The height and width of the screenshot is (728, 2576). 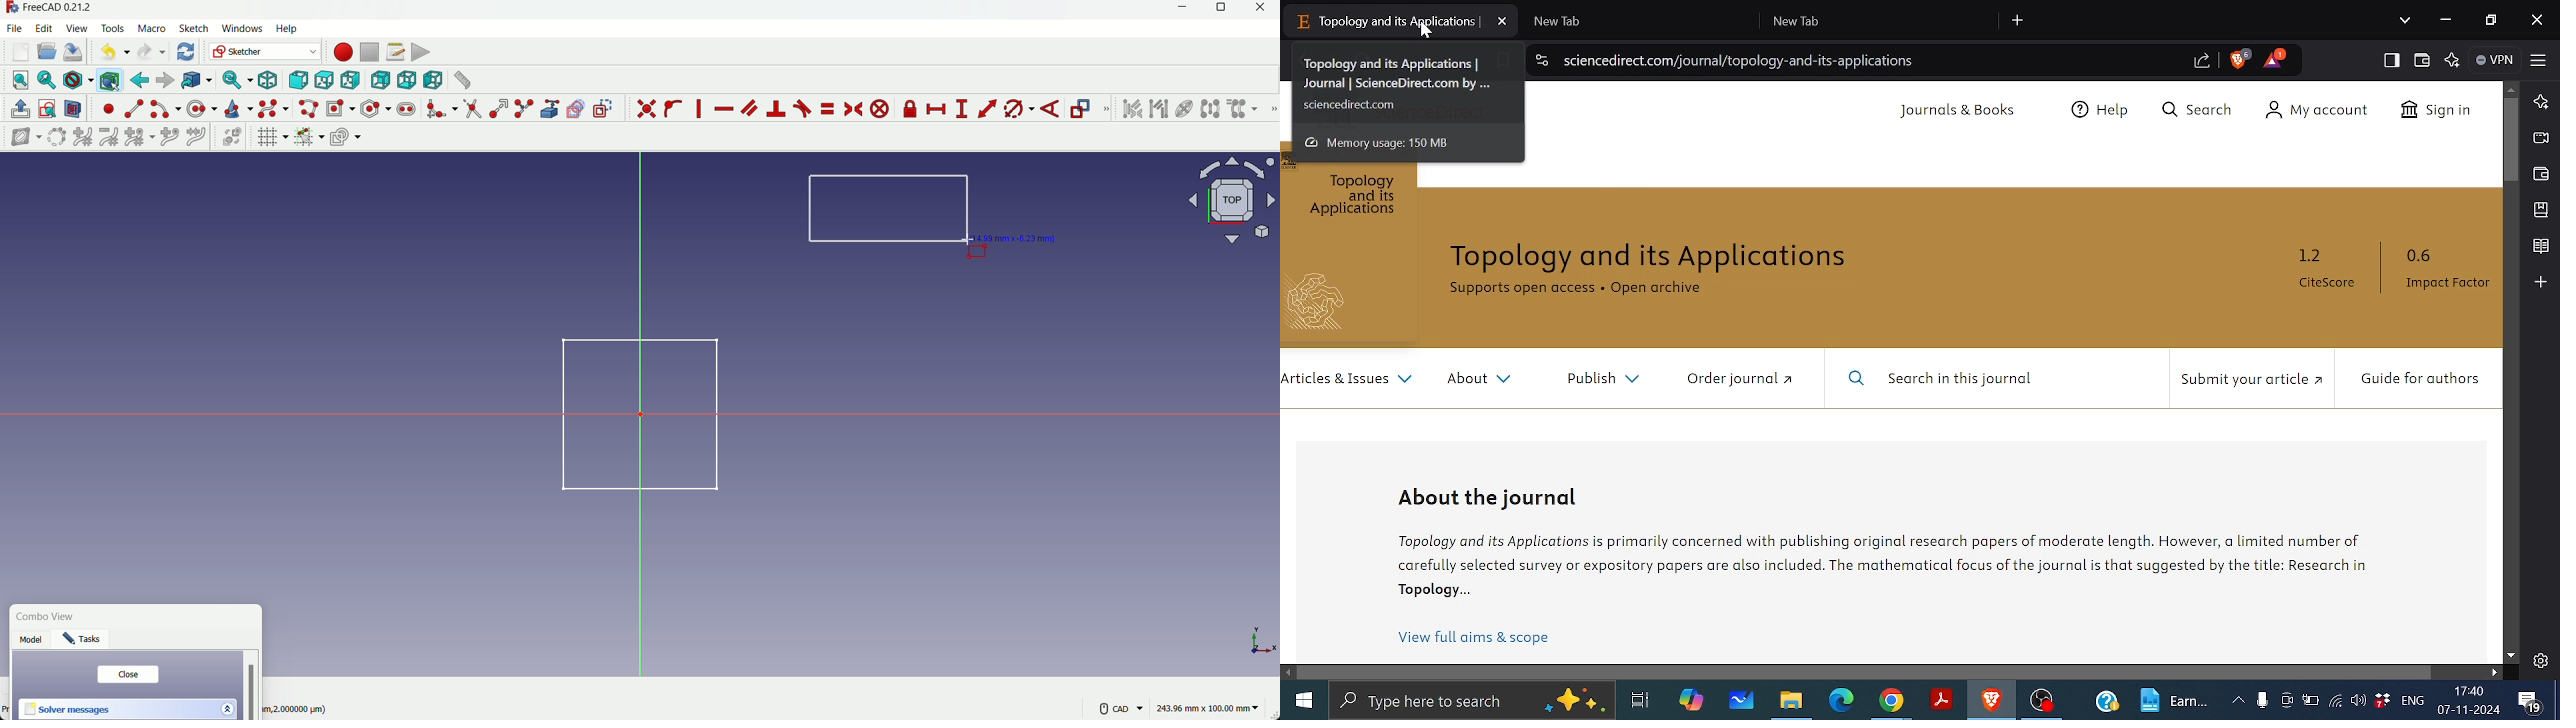 I want to click on Order journal 2, so click(x=1737, y=378).